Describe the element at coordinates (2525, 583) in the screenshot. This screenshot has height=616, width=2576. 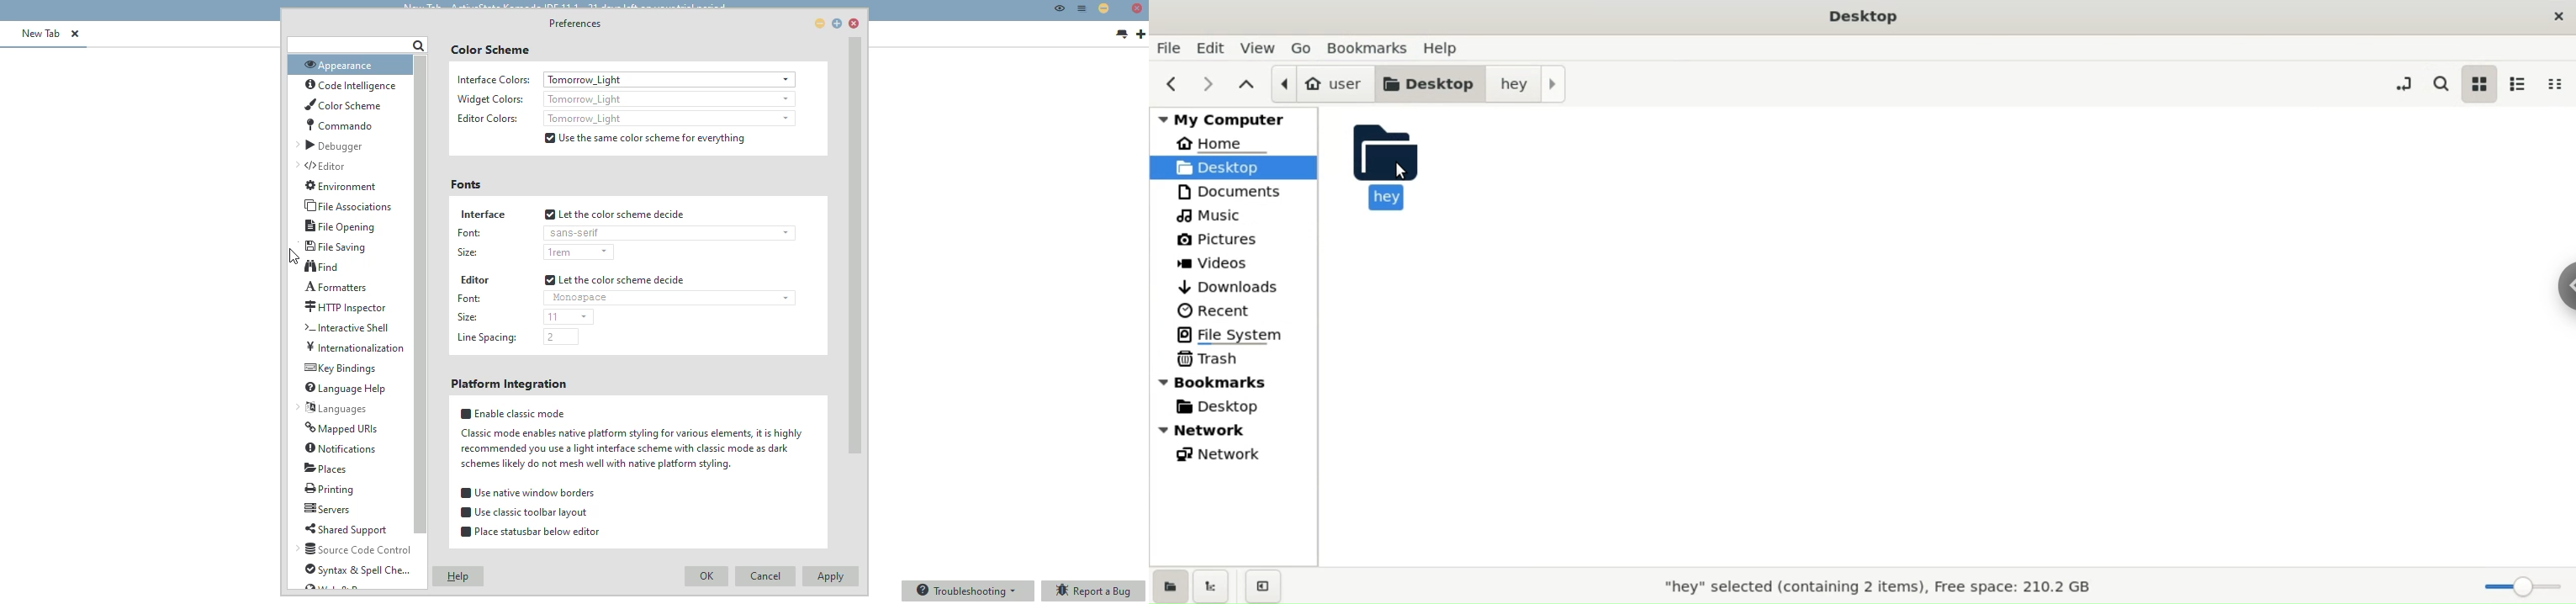
I see `zoom` at that location.